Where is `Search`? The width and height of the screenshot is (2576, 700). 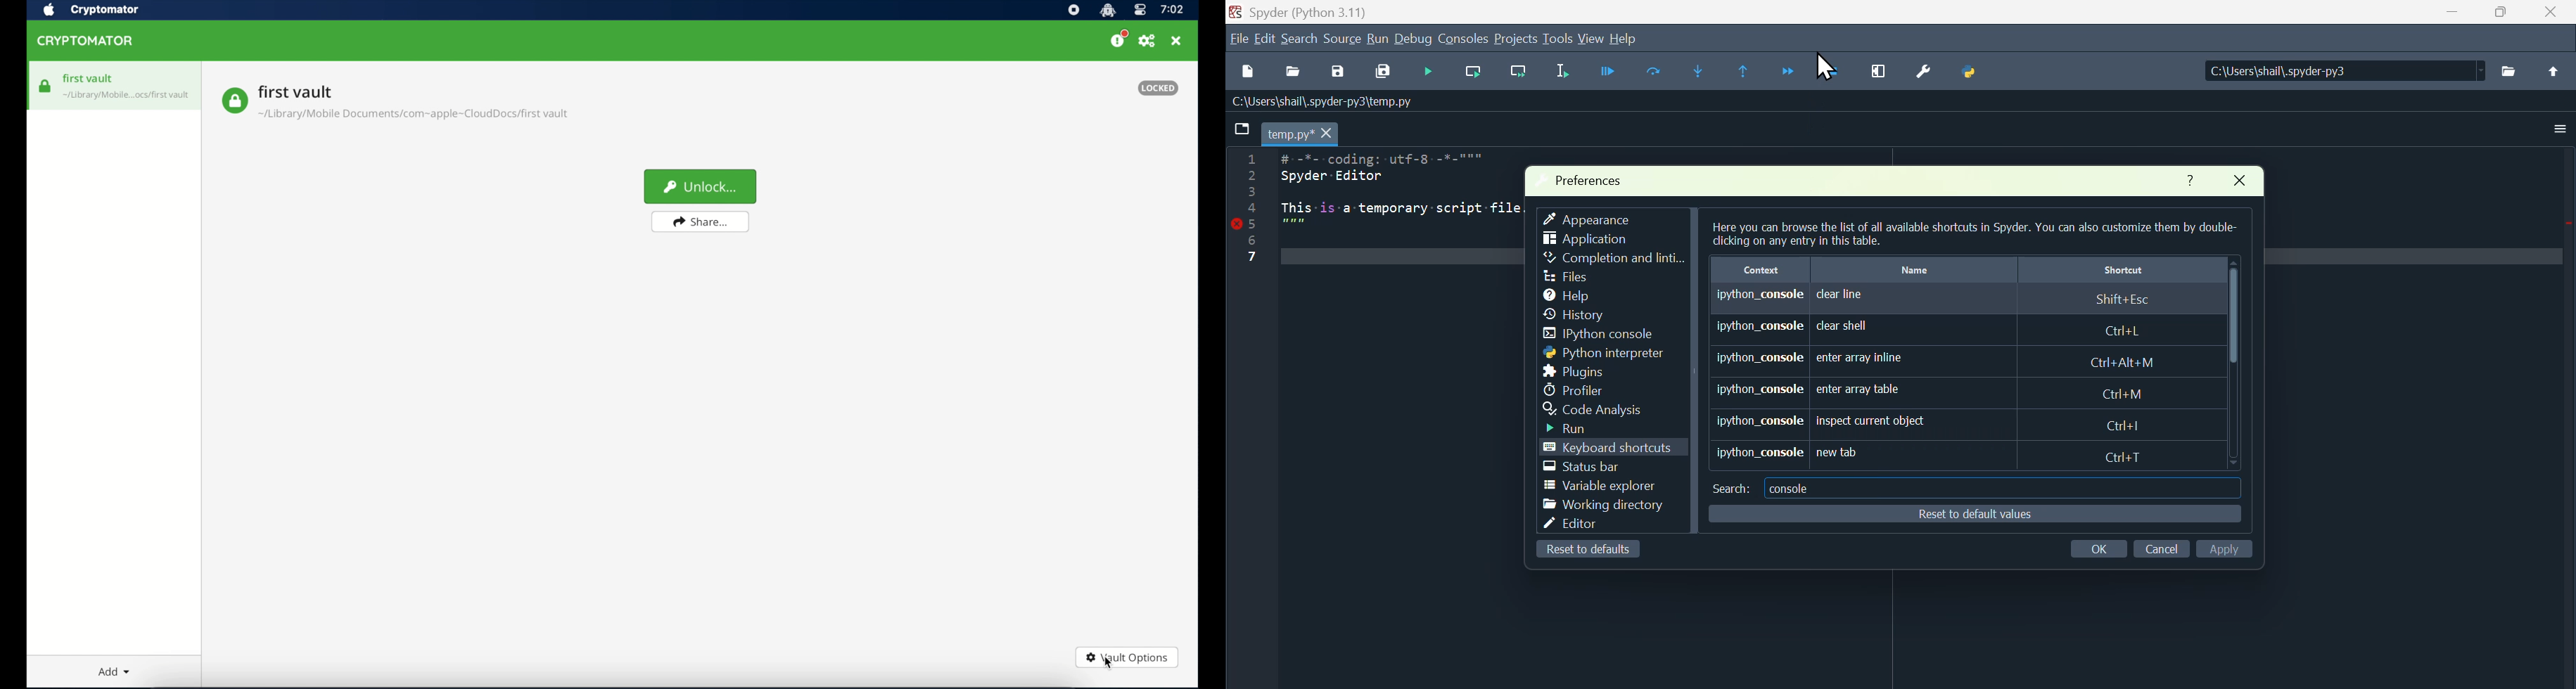 Search is located at coordinates (1302, 42).